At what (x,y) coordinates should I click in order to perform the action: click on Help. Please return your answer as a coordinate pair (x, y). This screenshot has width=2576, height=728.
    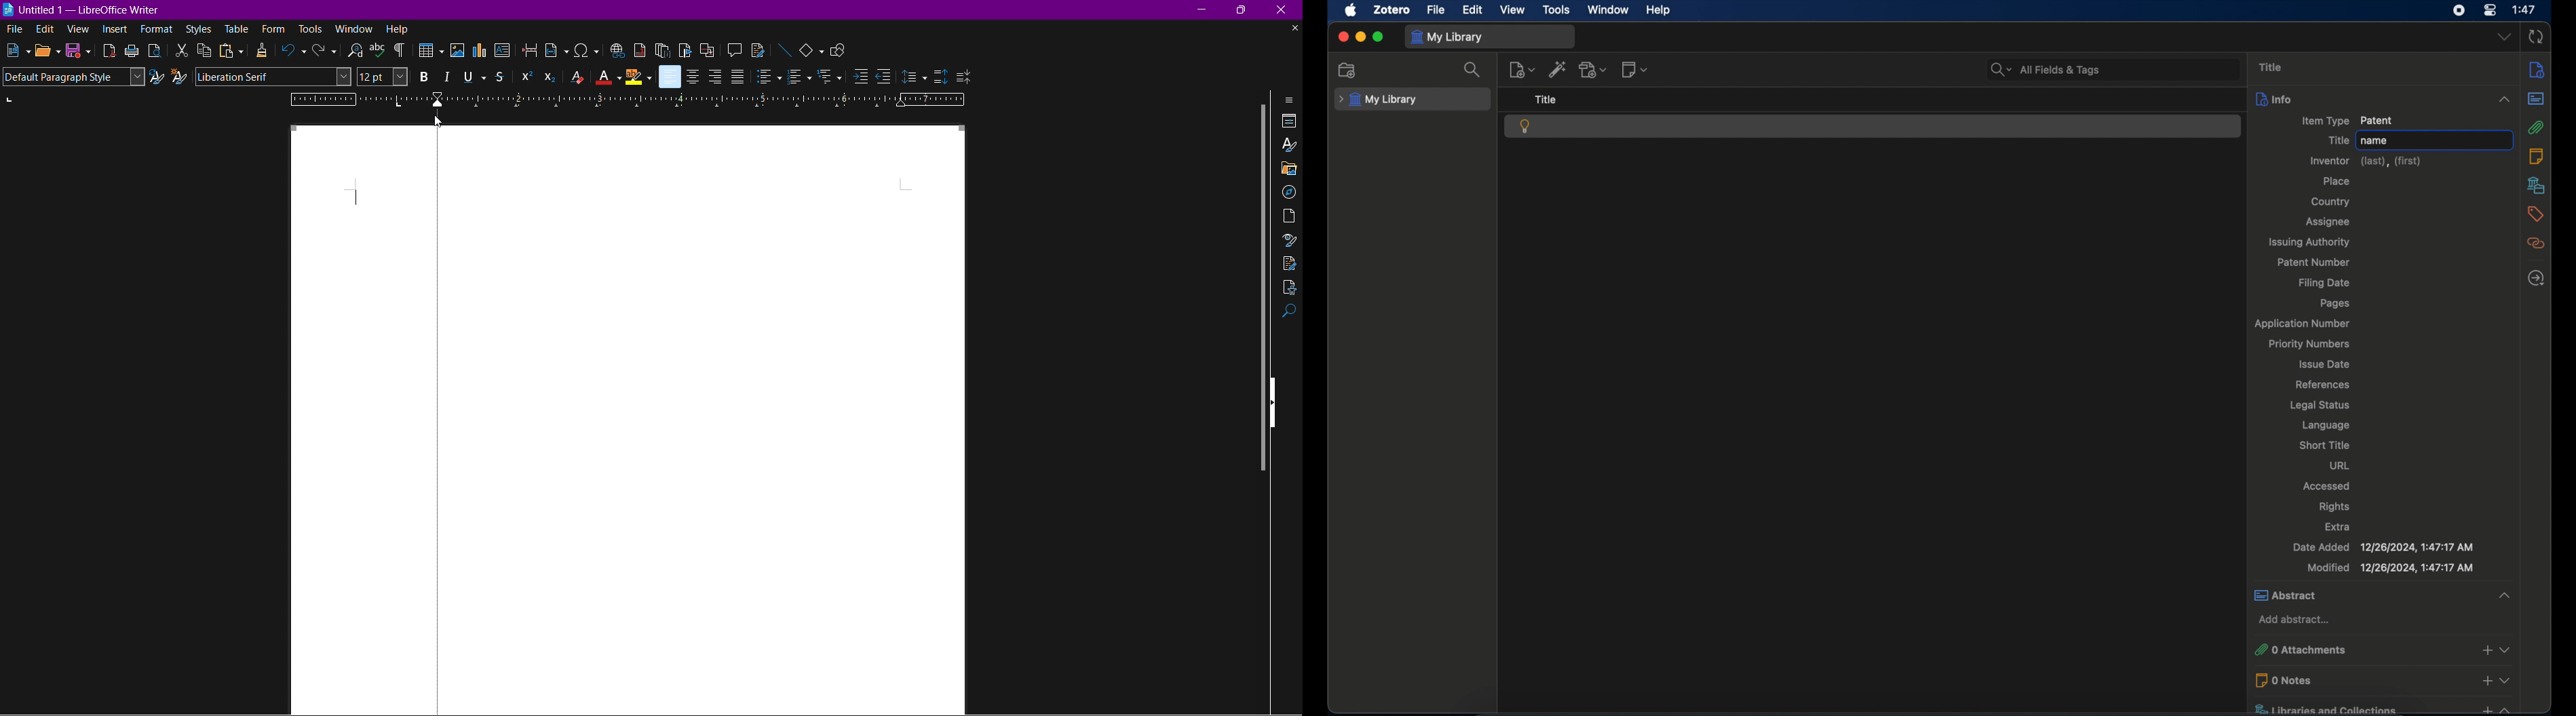
    Looking at the image, I should click on (398, 28).